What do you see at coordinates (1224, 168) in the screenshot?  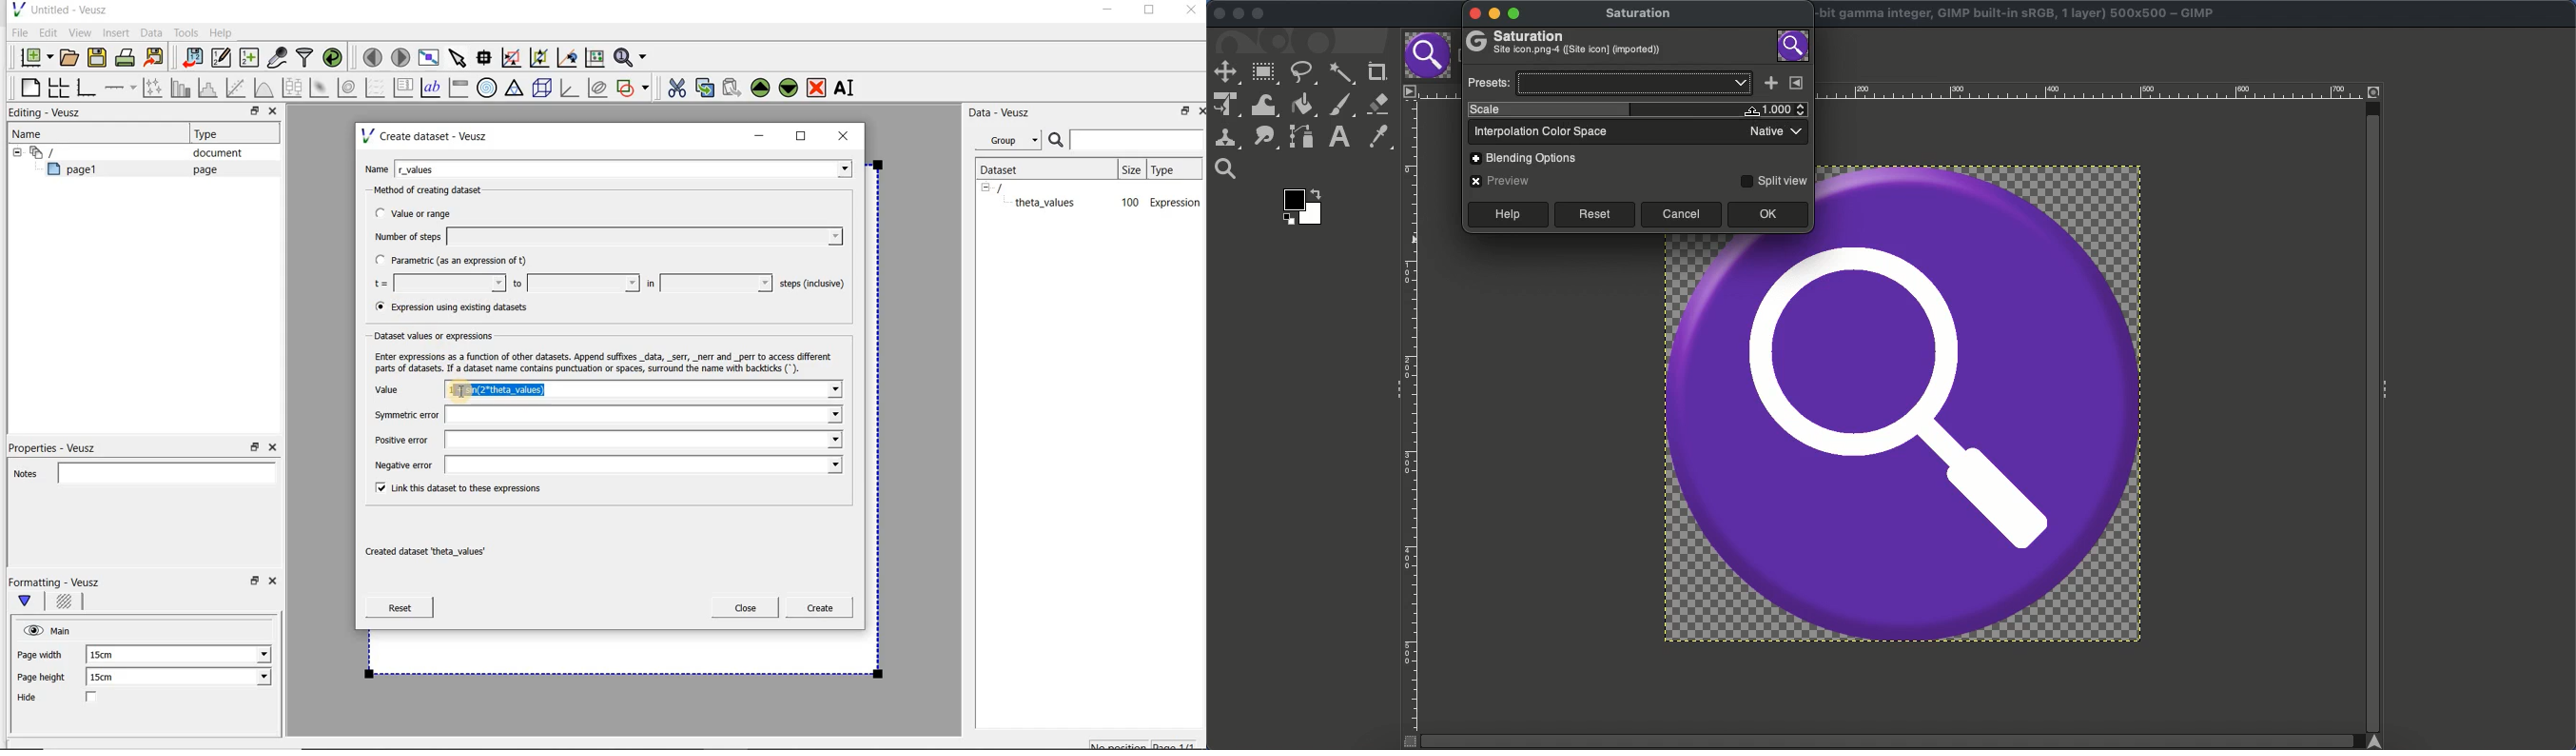 I see `Maginfy` at bounding box center [1224, 168].